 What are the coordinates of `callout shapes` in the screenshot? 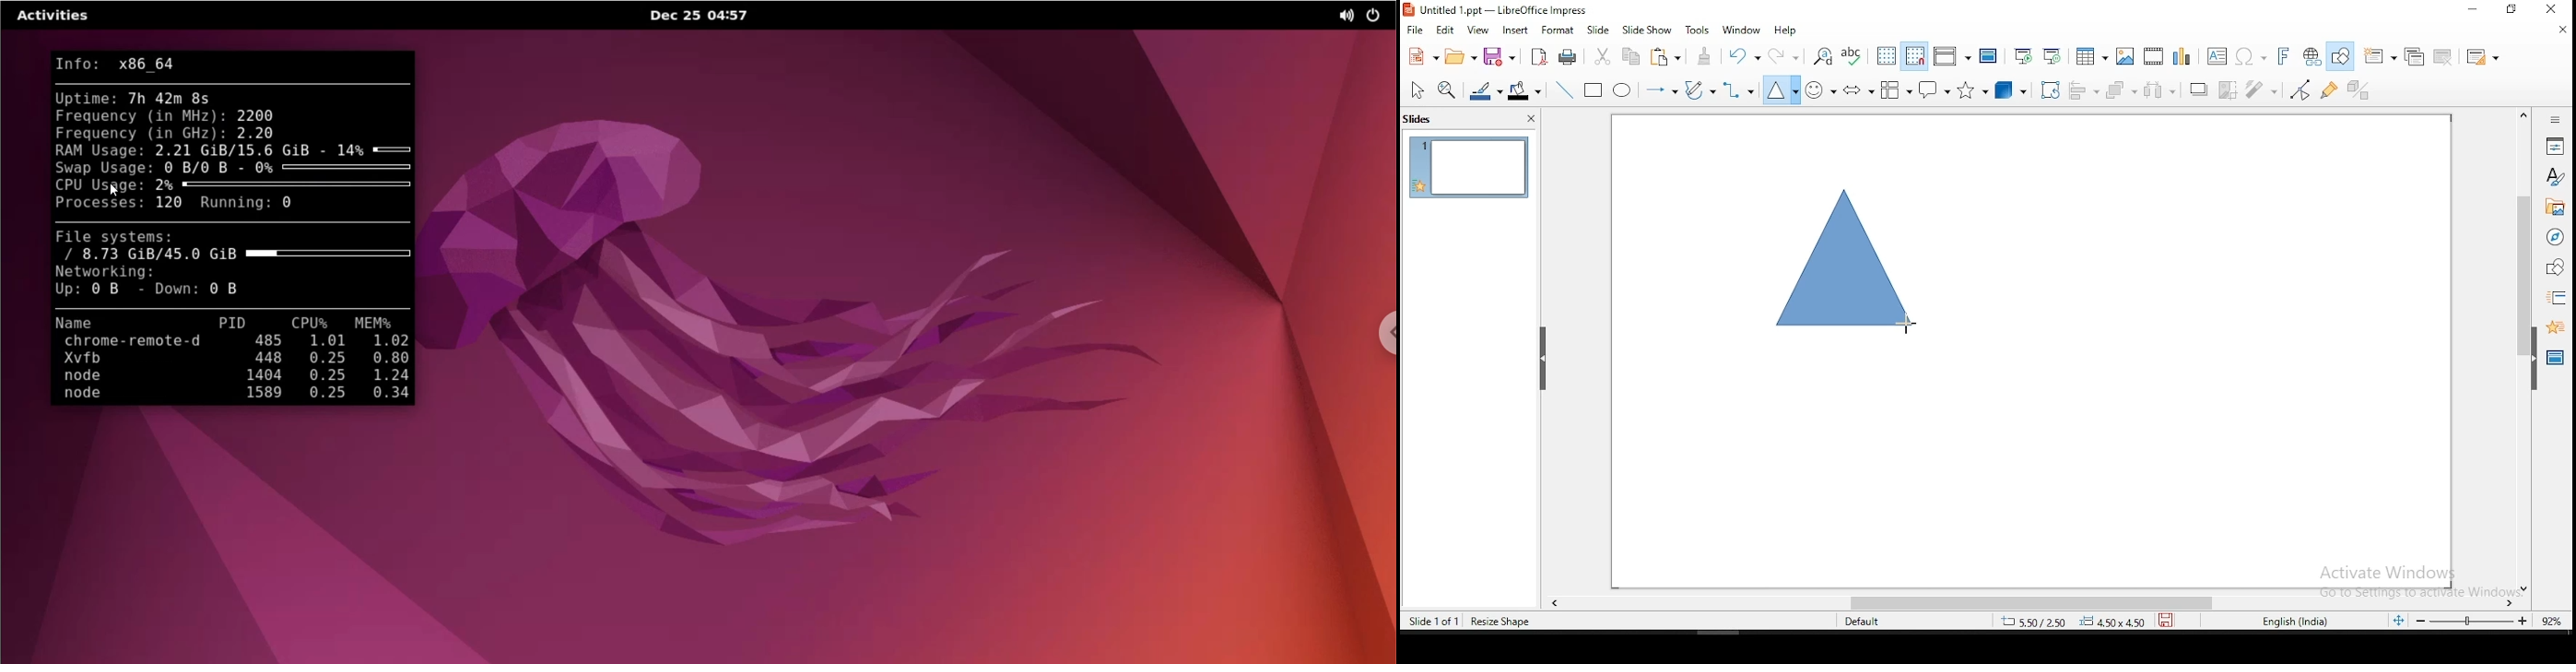 It's located at (1933, 90).